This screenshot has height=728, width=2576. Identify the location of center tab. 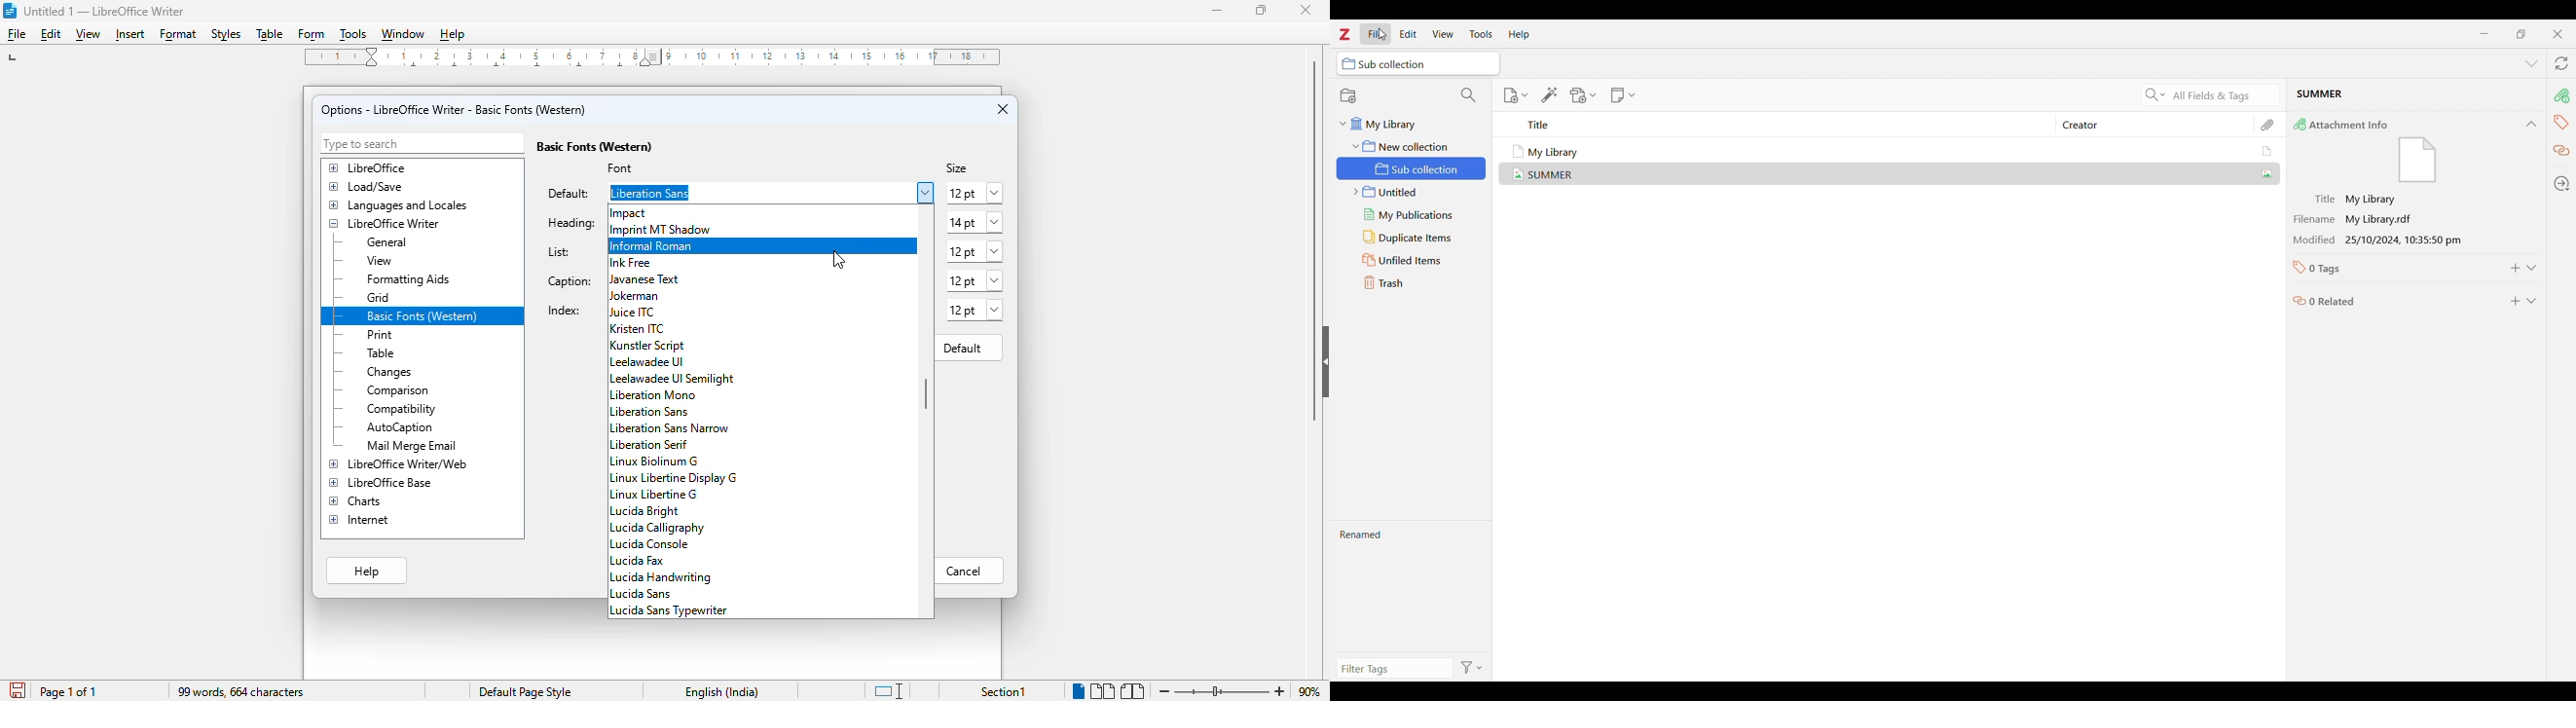
(460, 68).